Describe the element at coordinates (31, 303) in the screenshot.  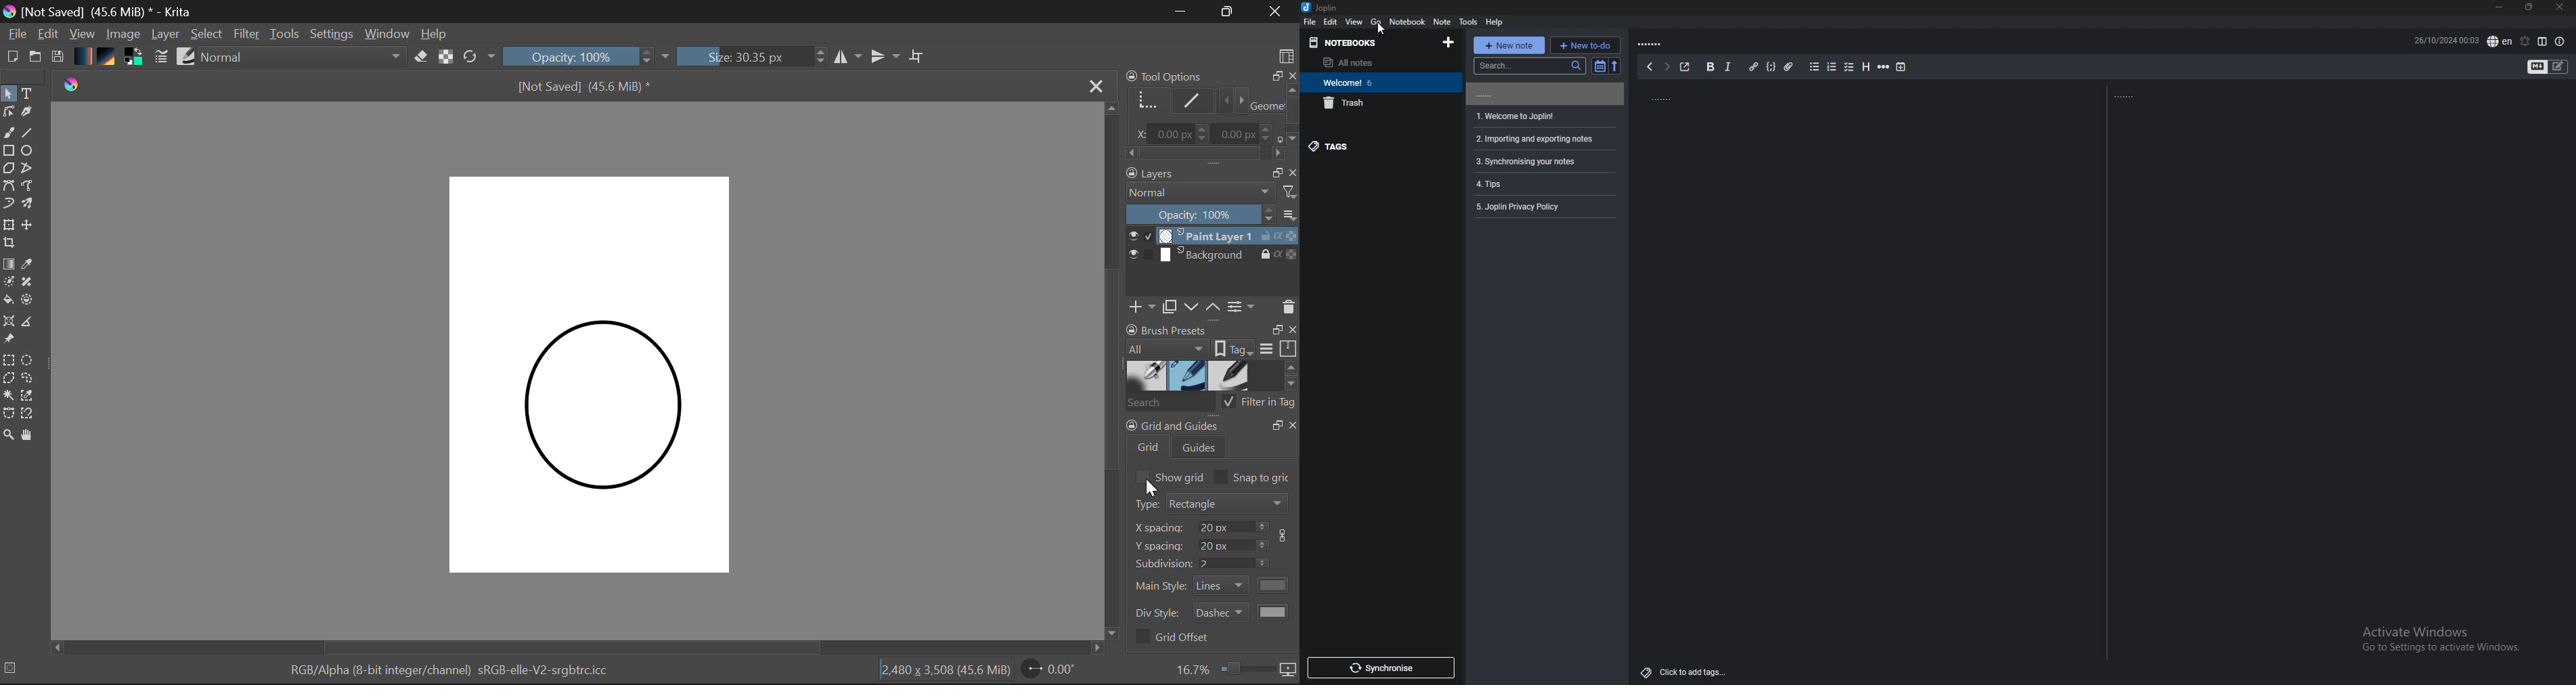
I see `Enclose and Fill` at that location.